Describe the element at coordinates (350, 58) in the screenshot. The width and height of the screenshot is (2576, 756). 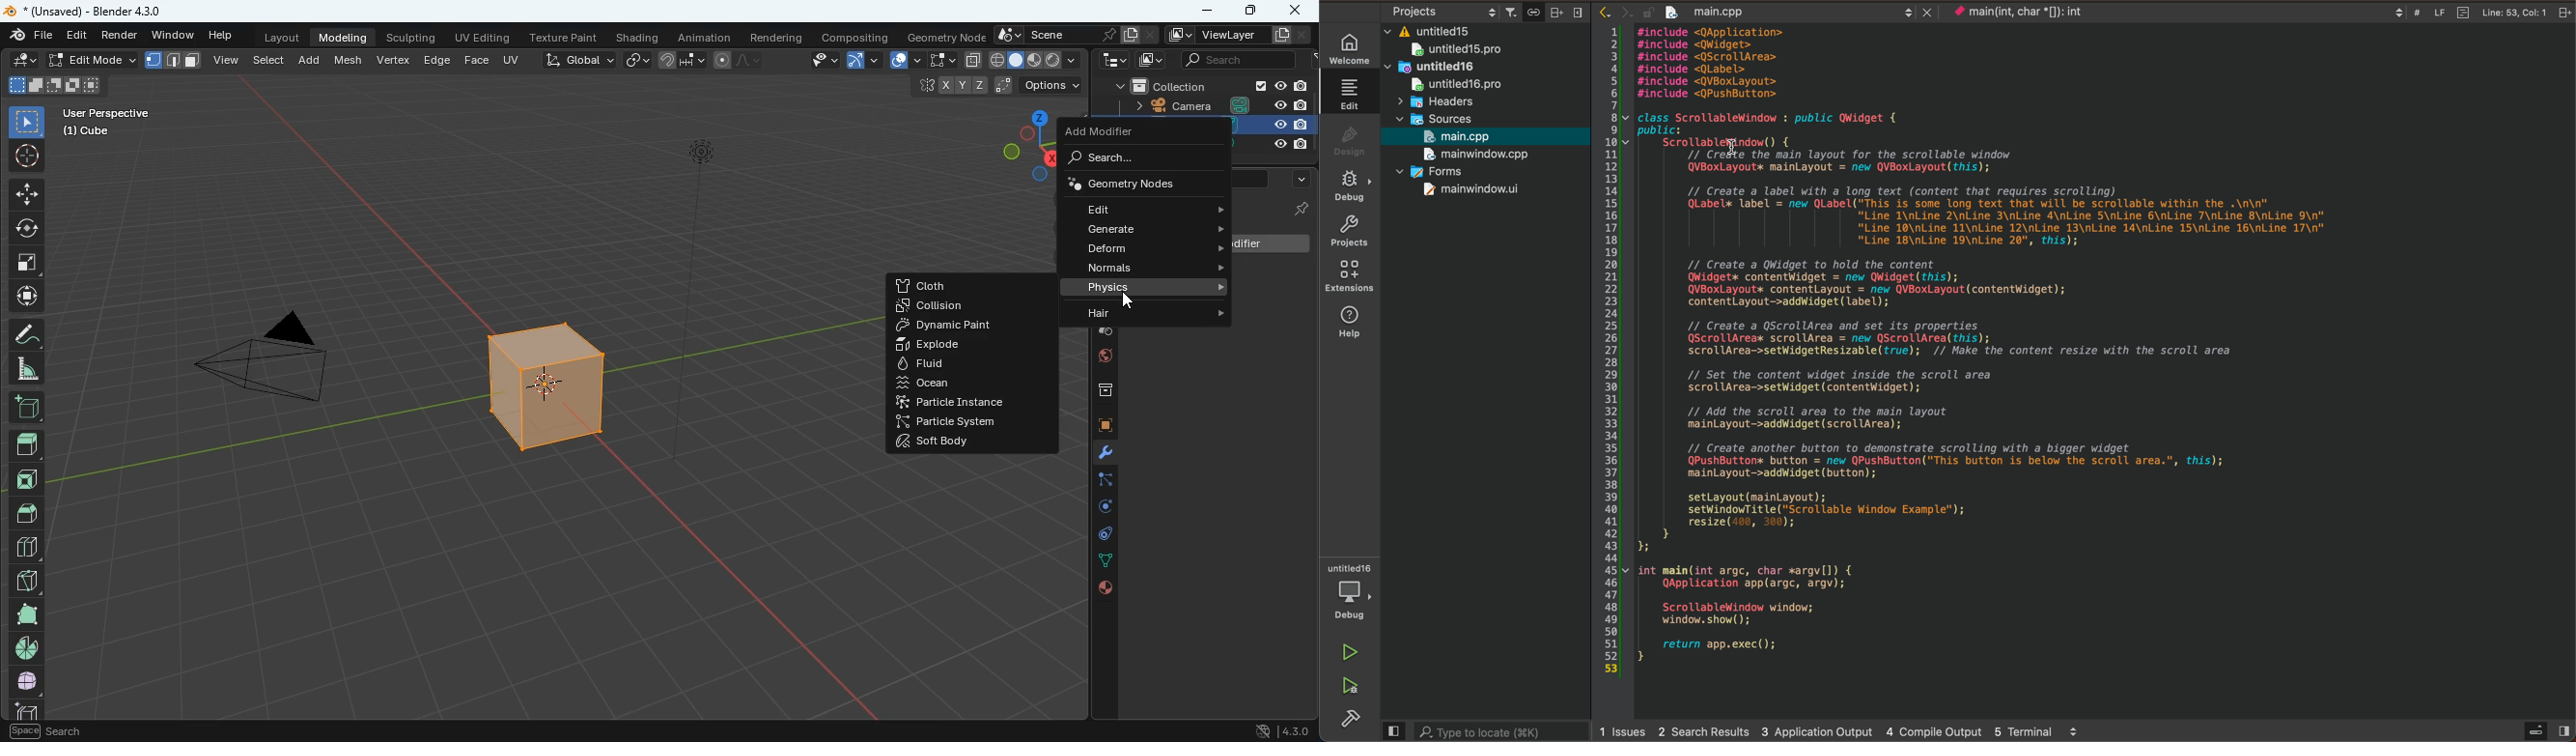
I see `mesh` at that location.